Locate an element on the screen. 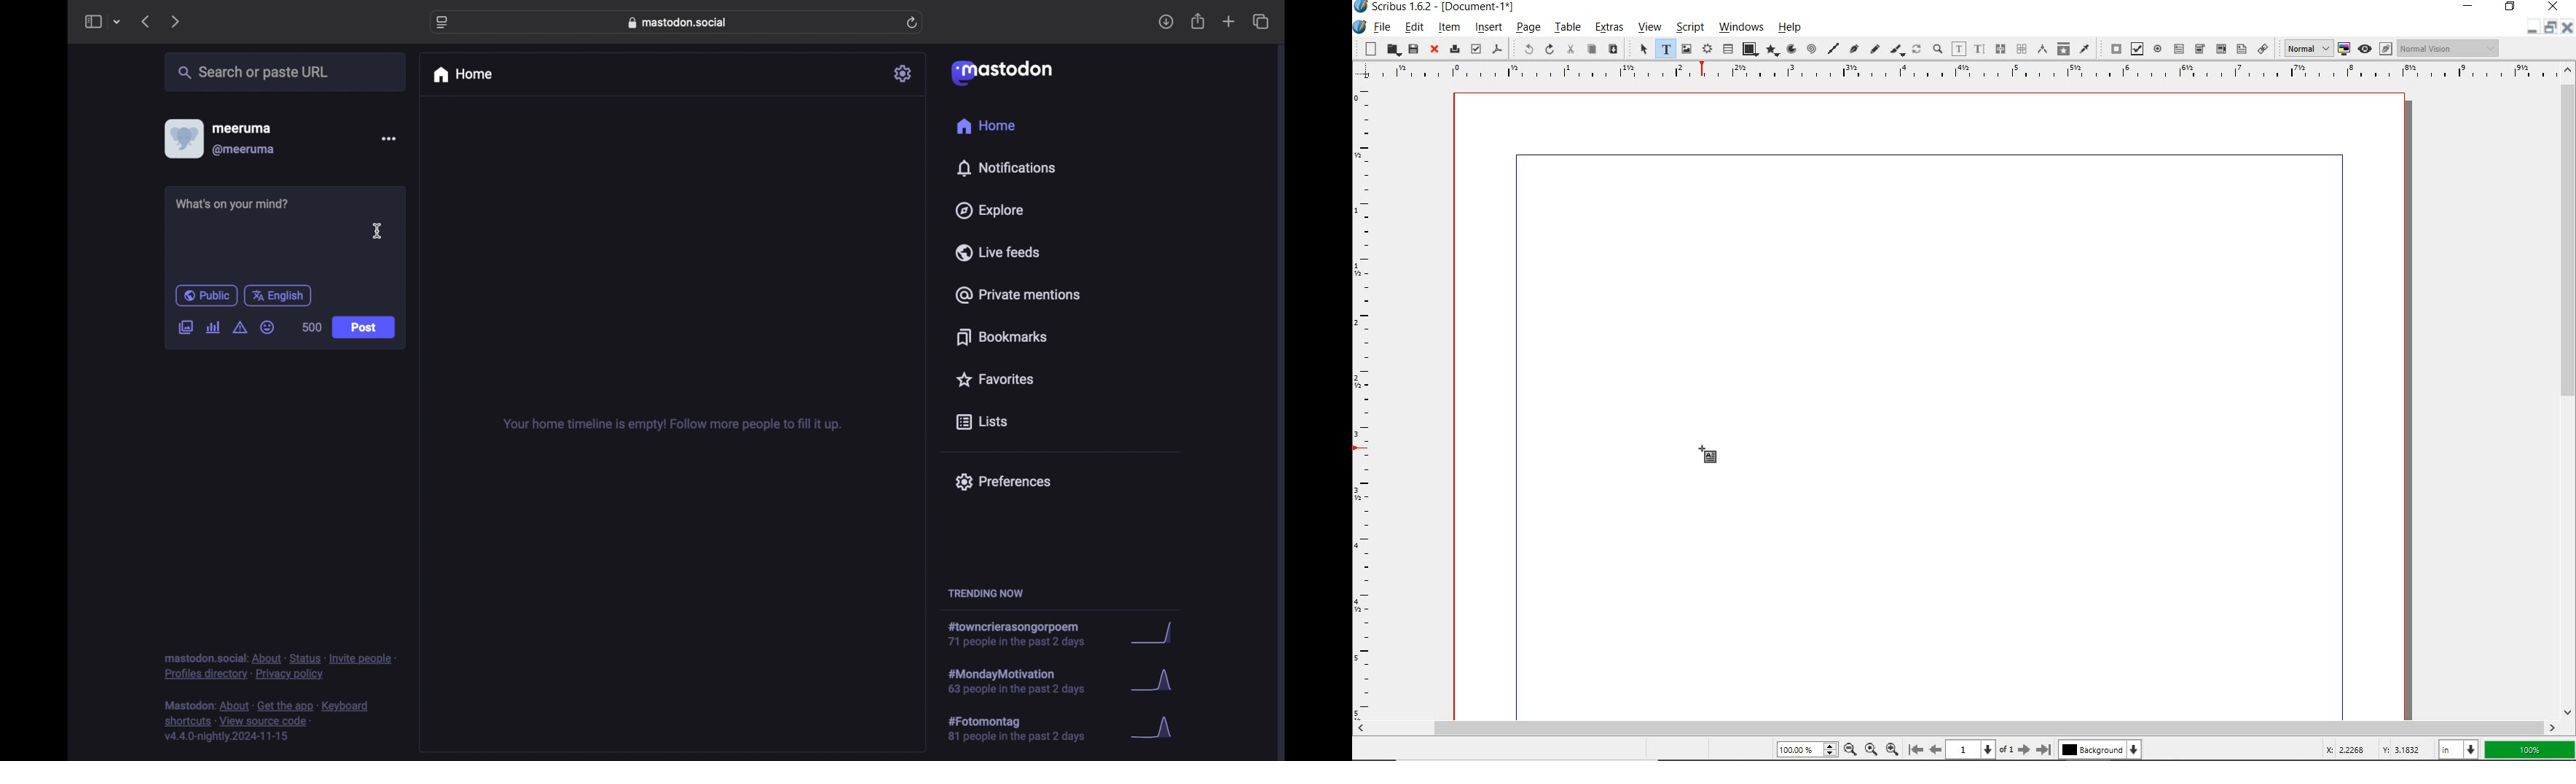  extras is located at coordinates (1609, 29).